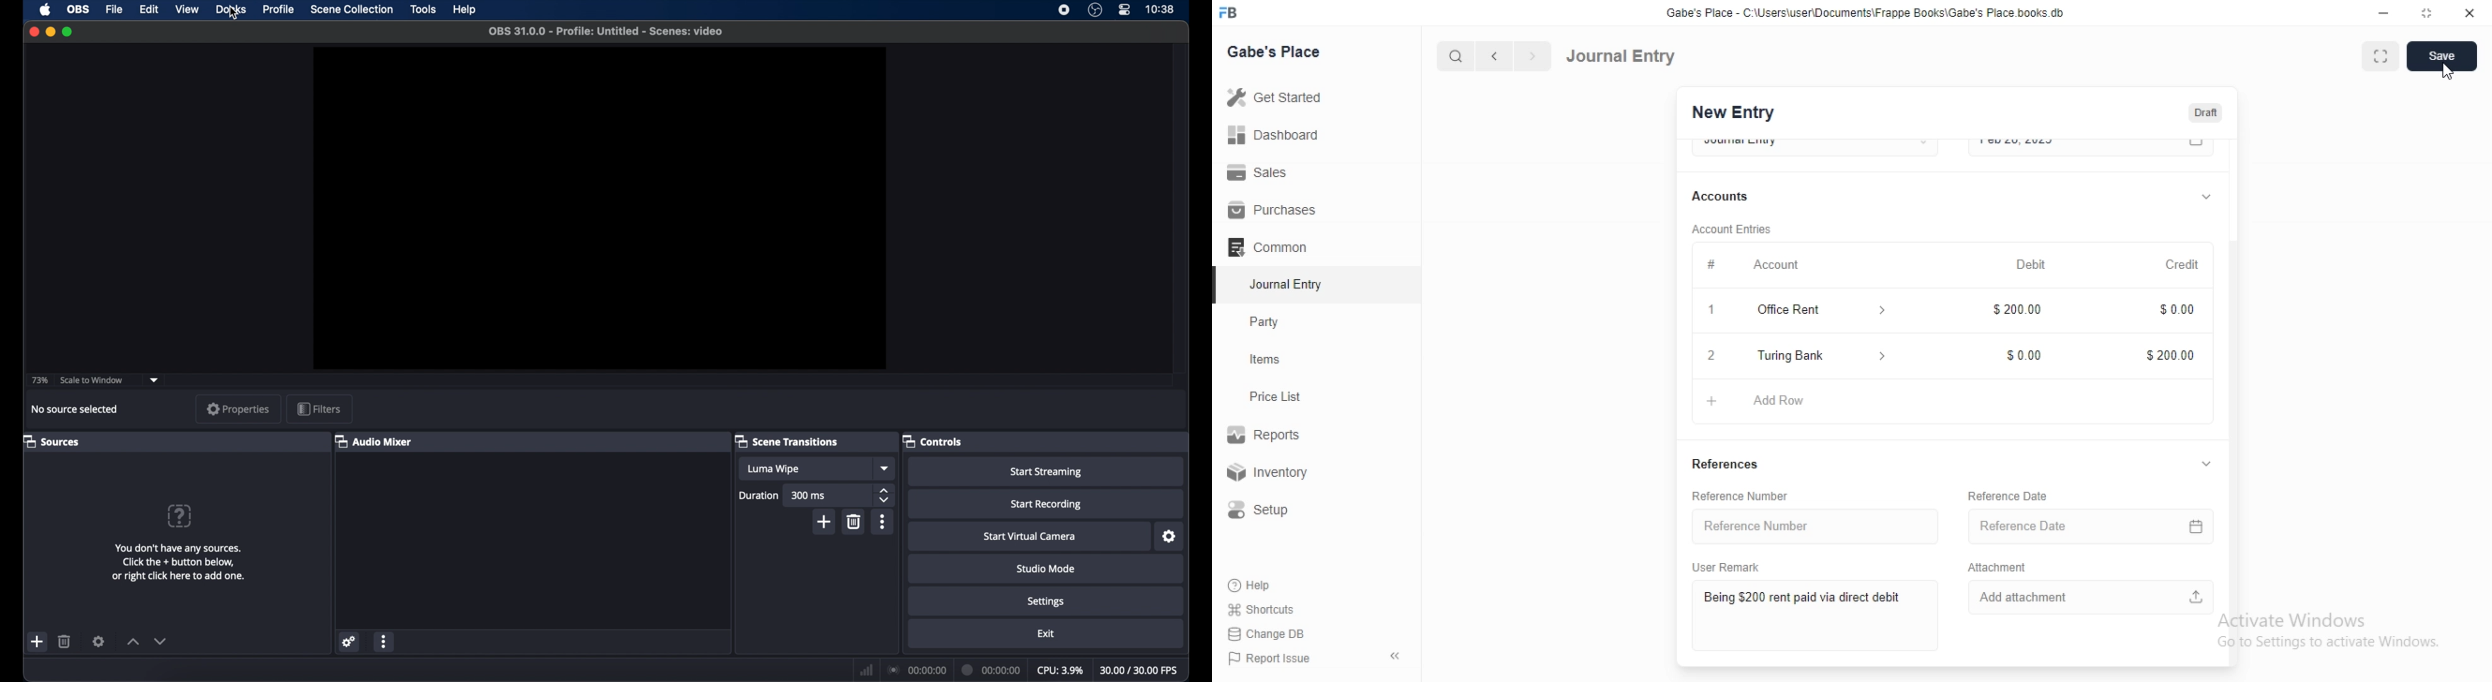  I want to click on dropdown, so click(886, 468).